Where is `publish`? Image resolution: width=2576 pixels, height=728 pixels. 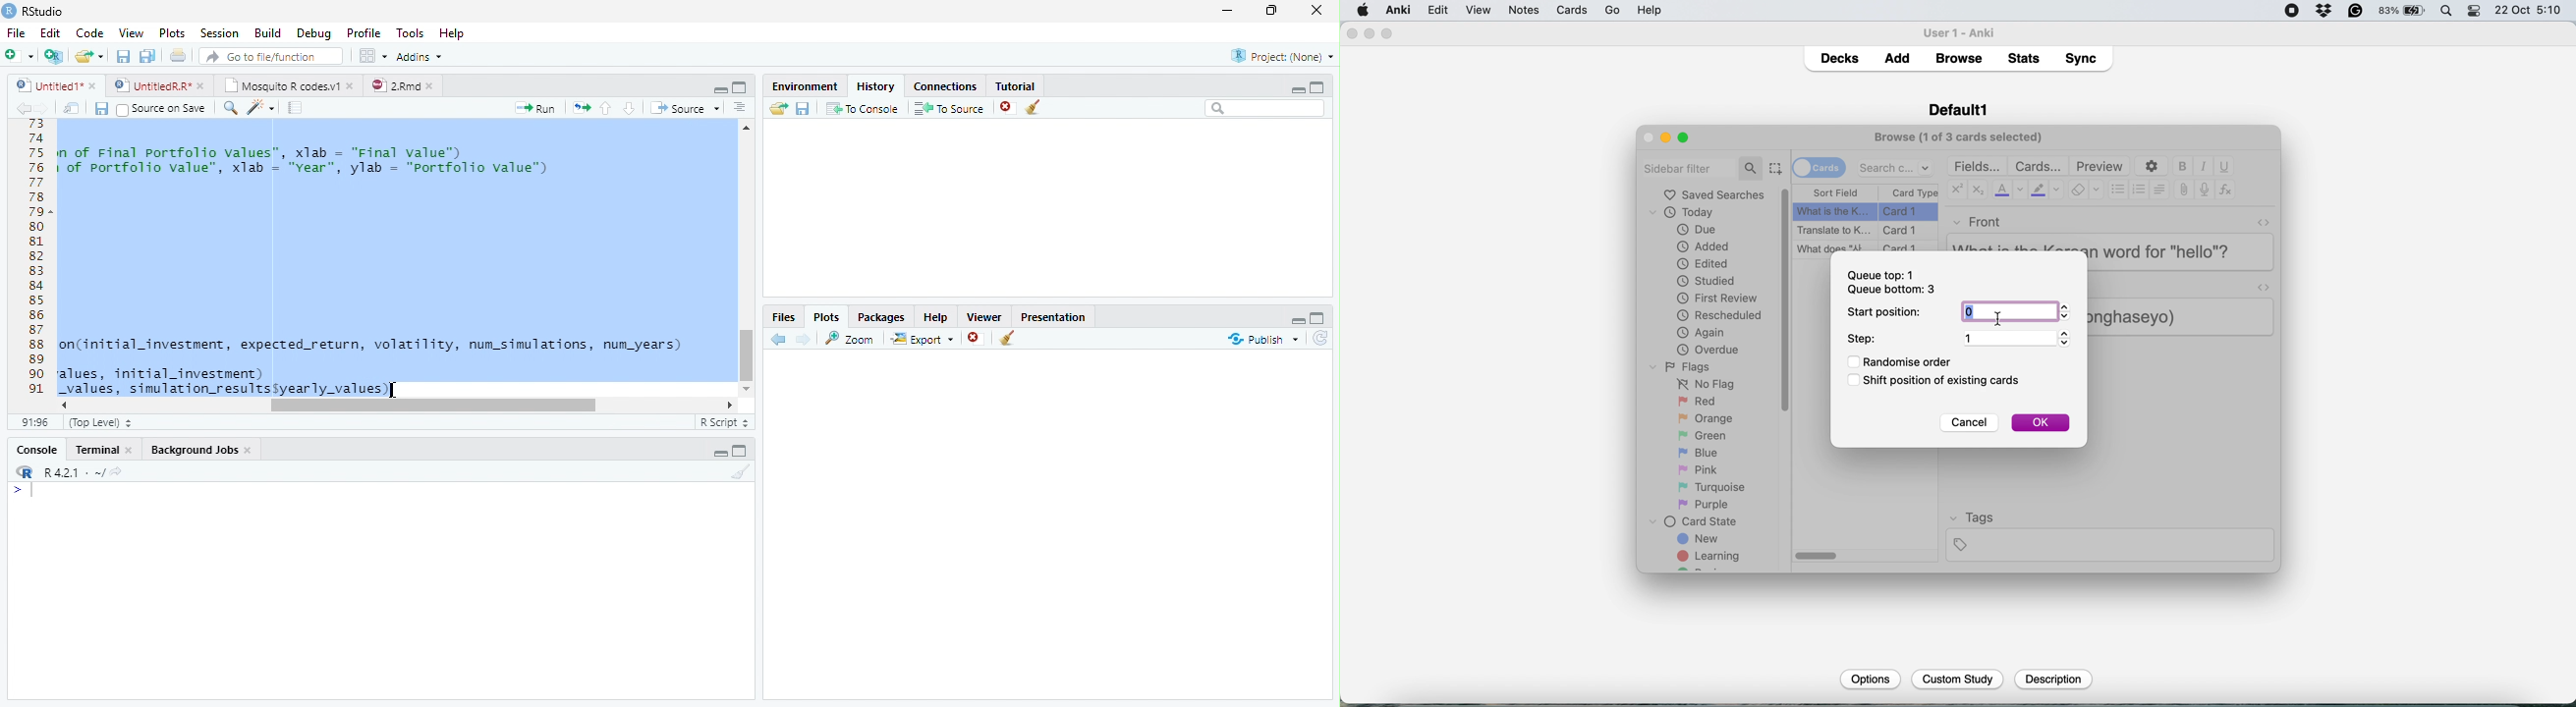 publish is located at coordinates (1262, 339).